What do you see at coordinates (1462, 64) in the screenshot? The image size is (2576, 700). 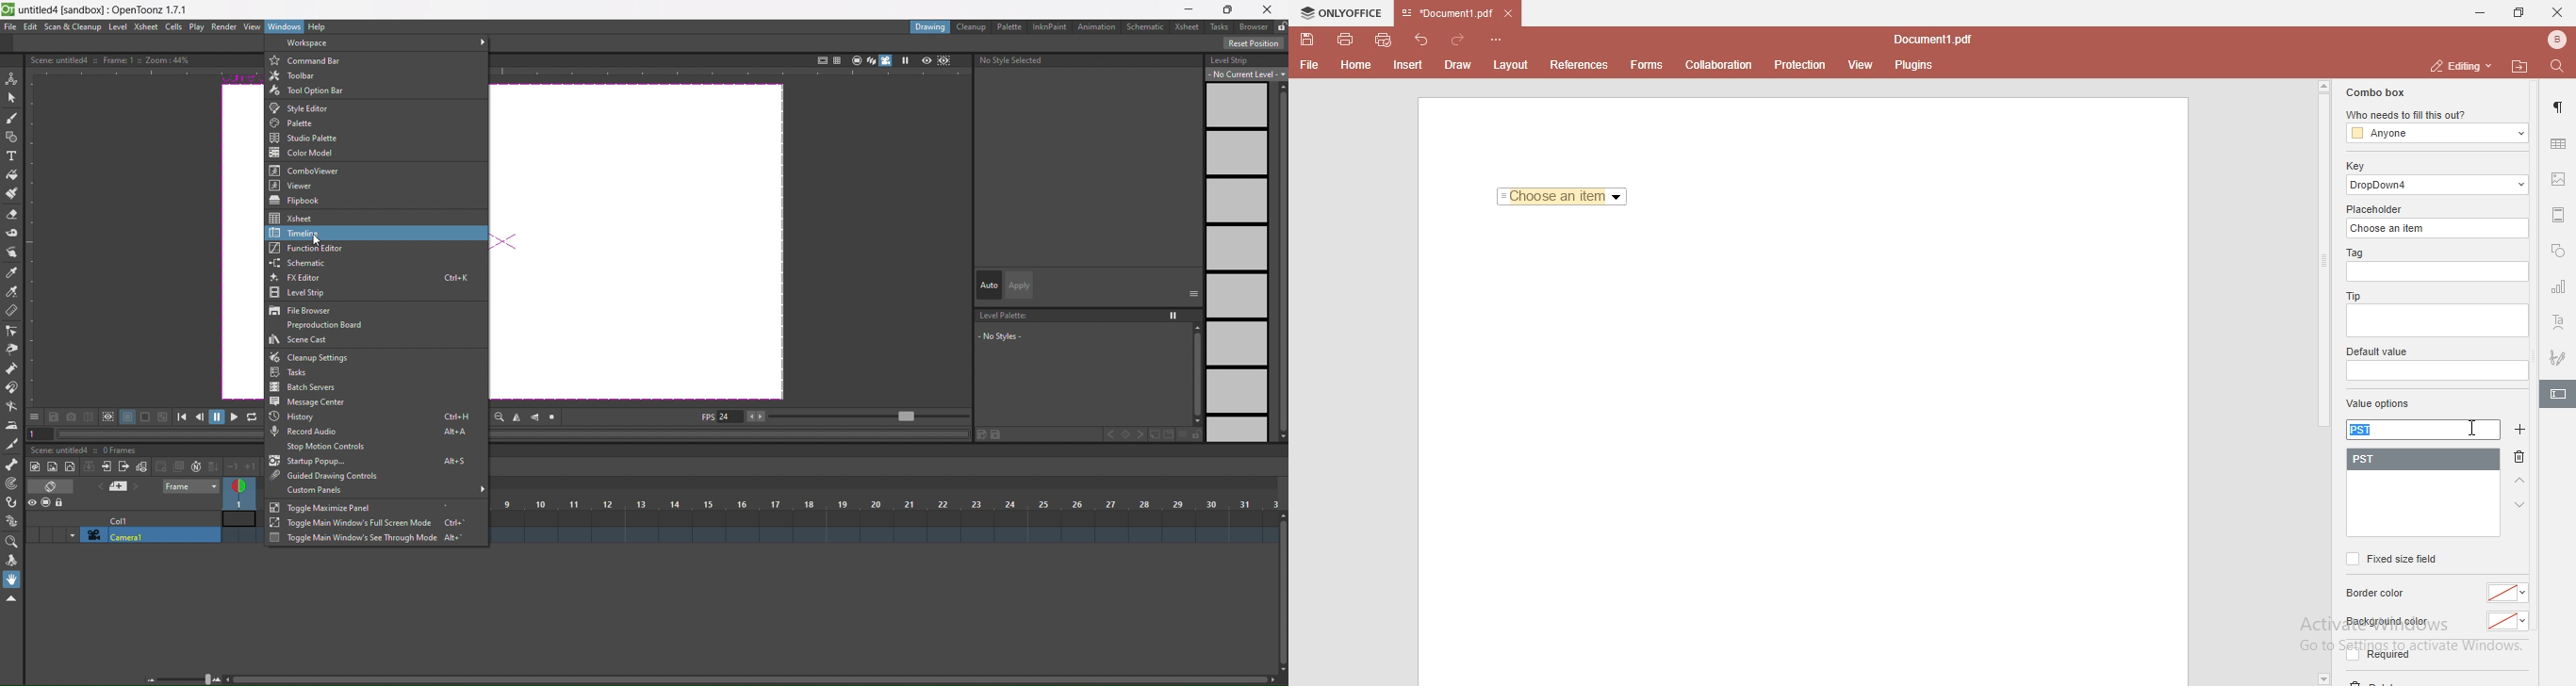 I see `Draw` at bounding box center [1462, 64].